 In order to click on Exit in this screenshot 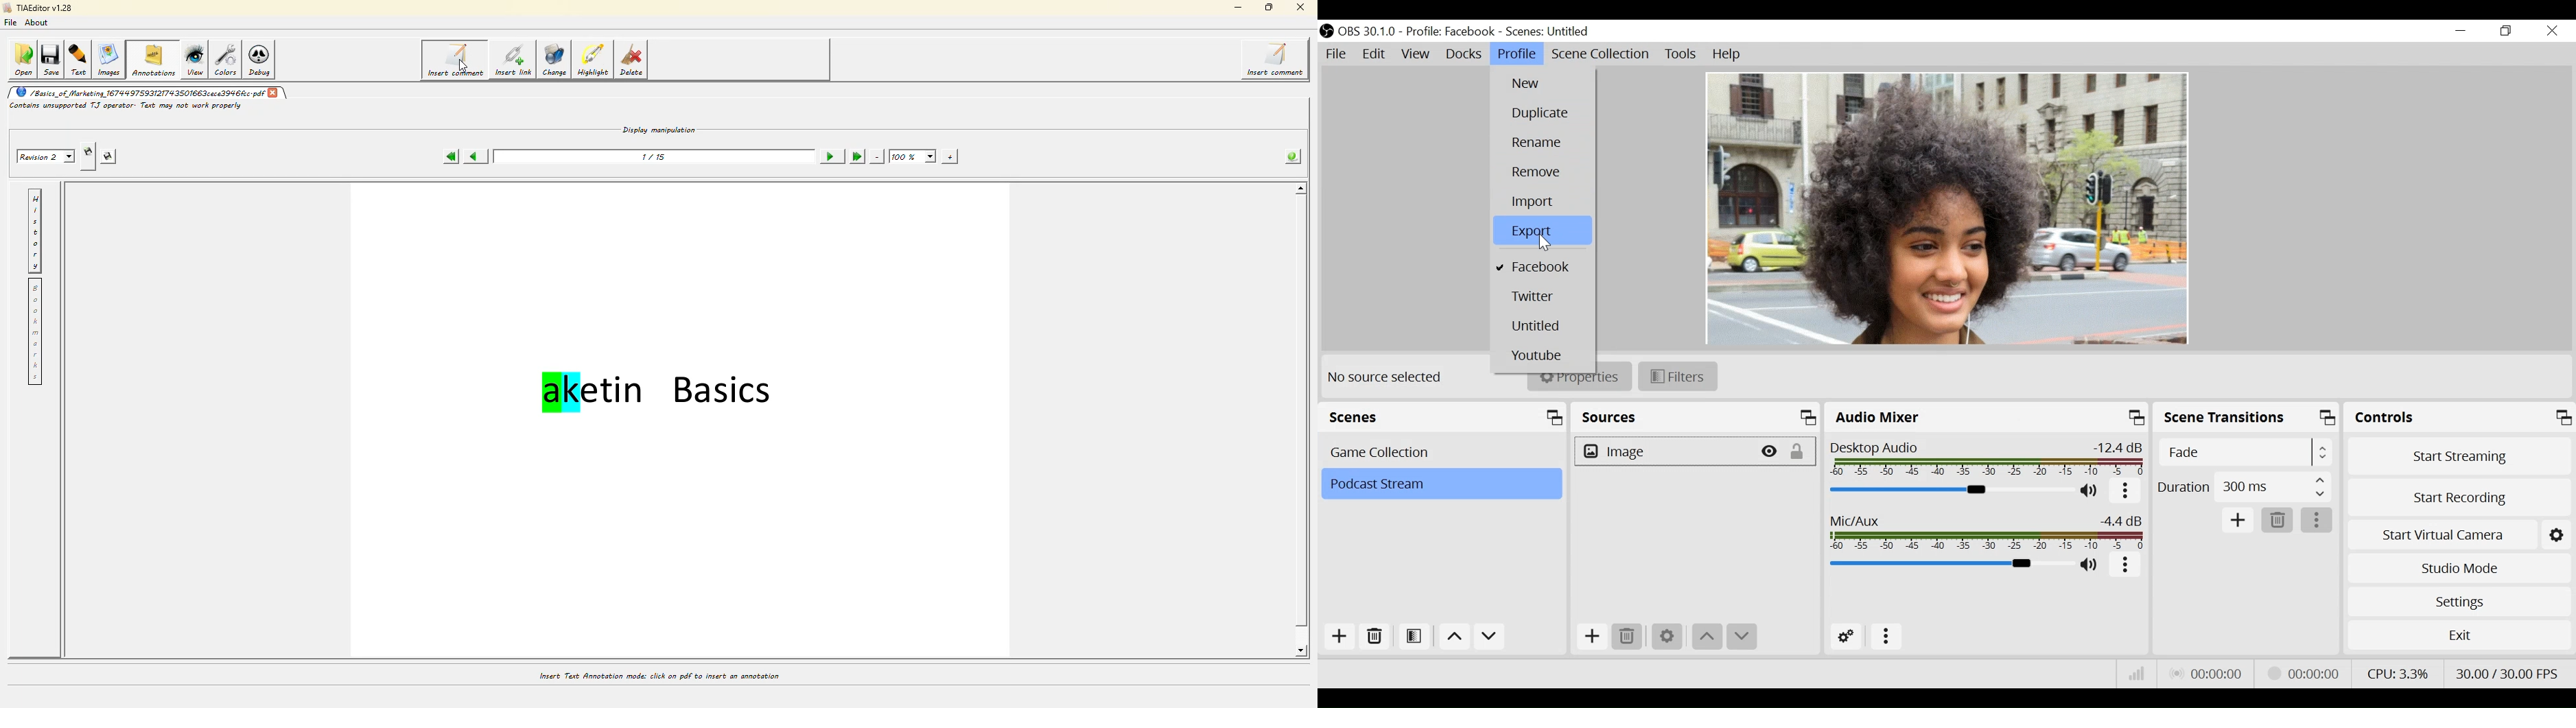, I will do `click(2458, 634)`.